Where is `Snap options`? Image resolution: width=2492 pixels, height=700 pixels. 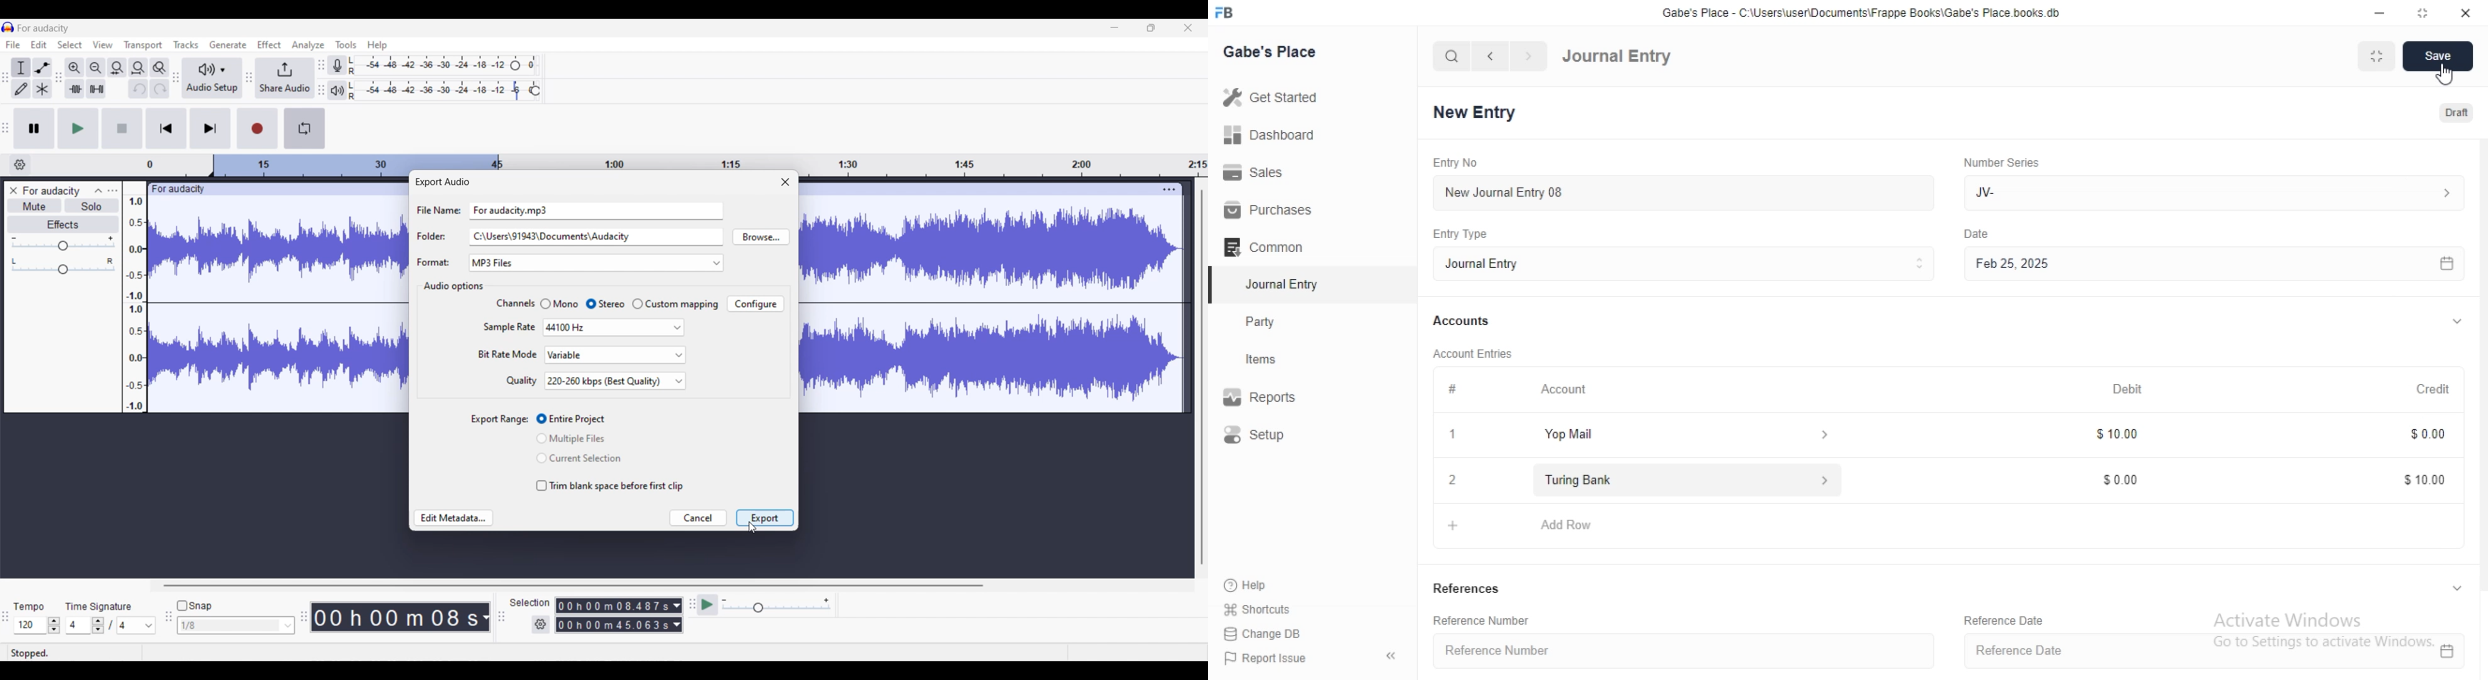 Snap options is located at coordinates (236, 625).